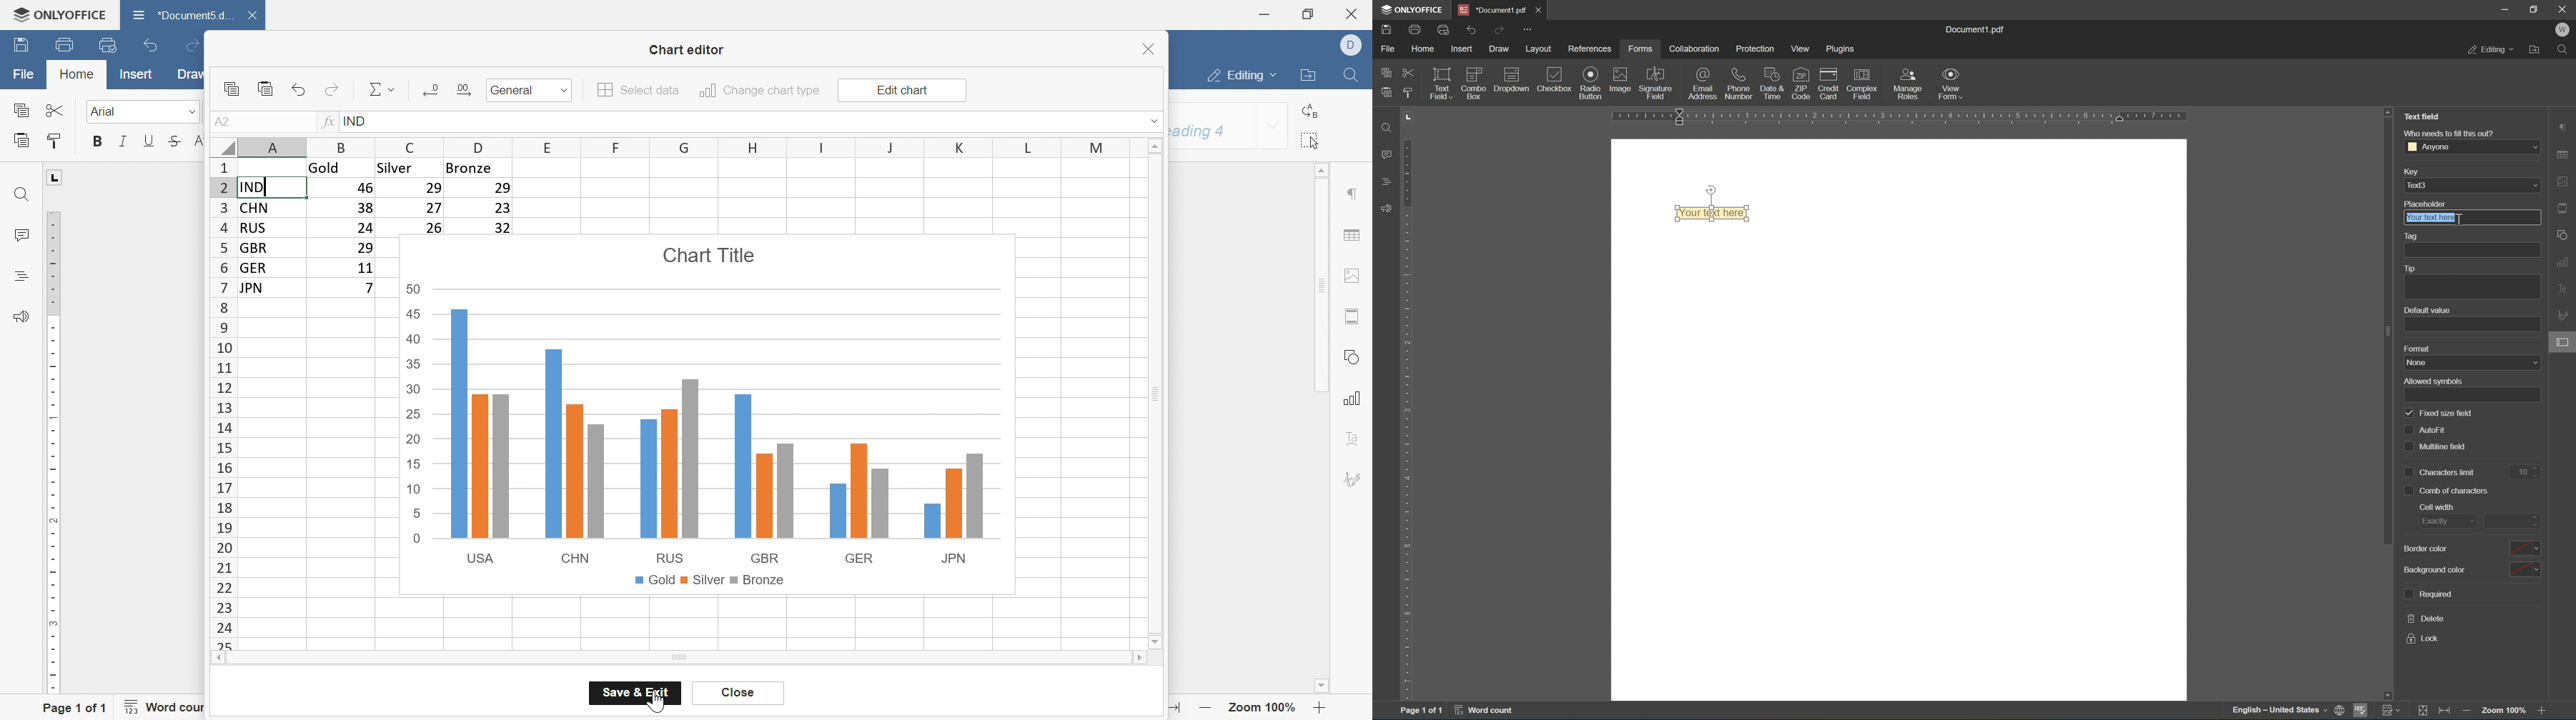 Image resolution: width=2576 pixels, height=728 pixels. I want to click on page 1 of 1, so click(76, 710).